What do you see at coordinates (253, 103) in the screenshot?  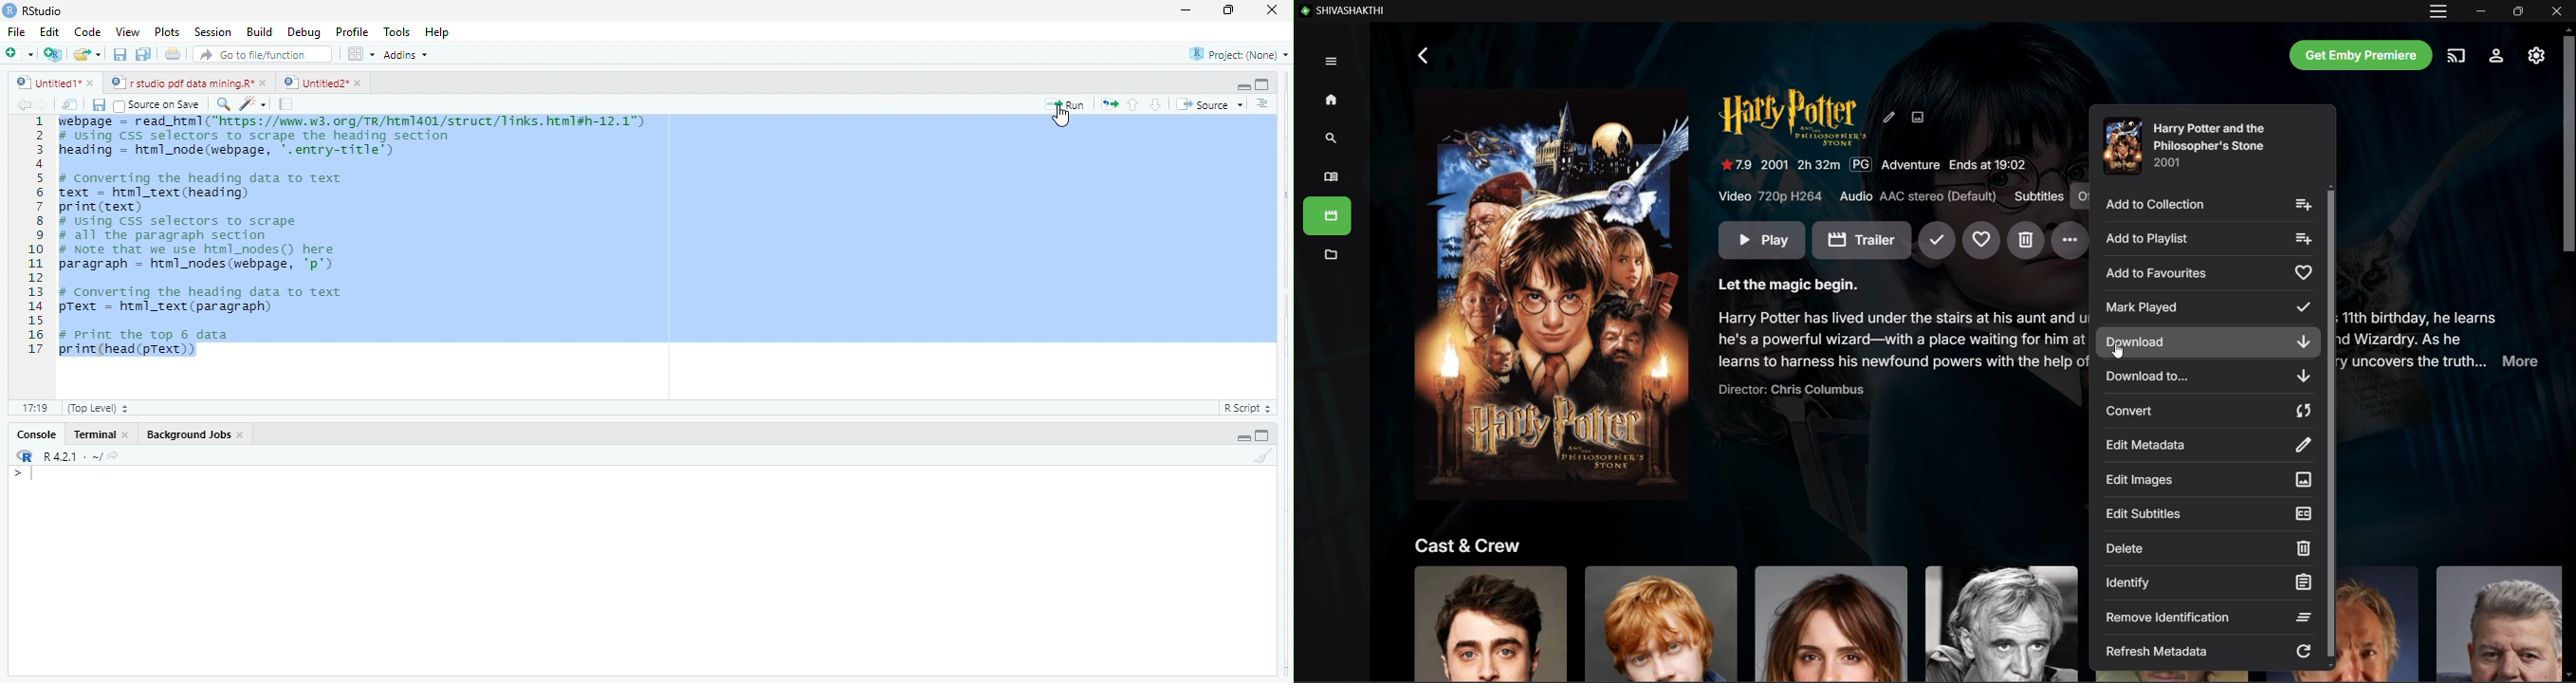 I see `code tools` at bounding box center [253, 103].